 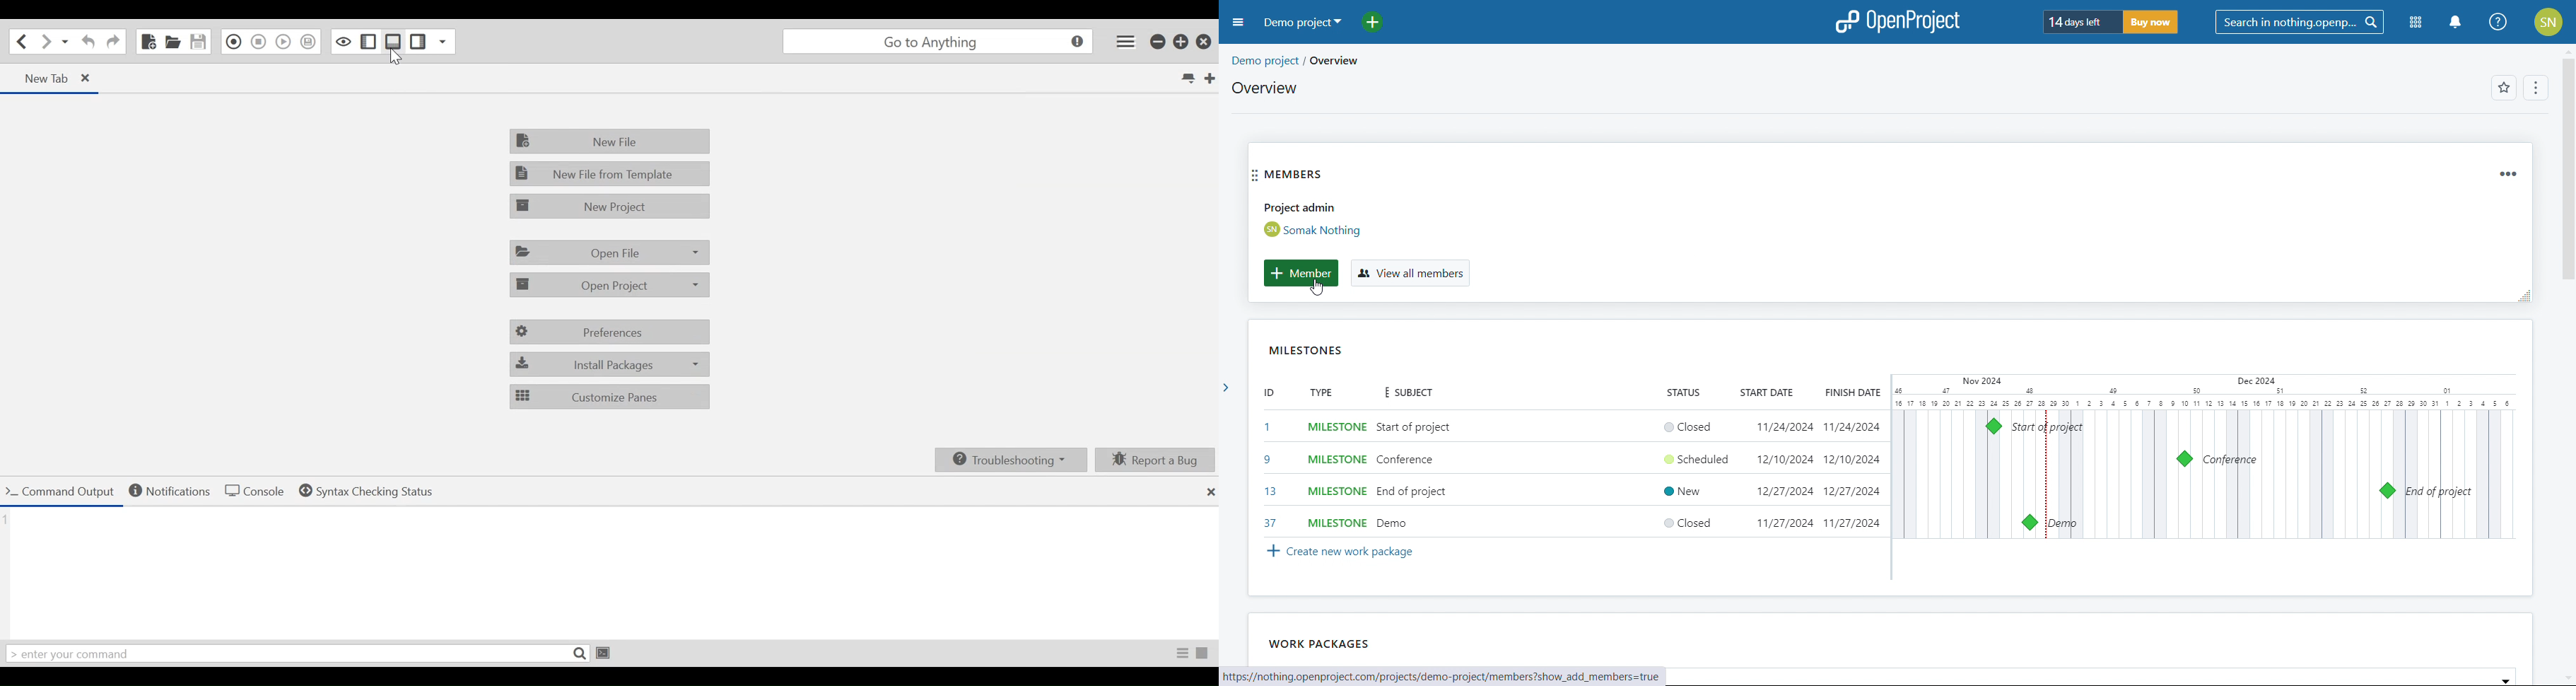 What do you see at coordinates (2568, 50) in the screenshot?
I see `scroll up` at bounding box center [2568, 50].